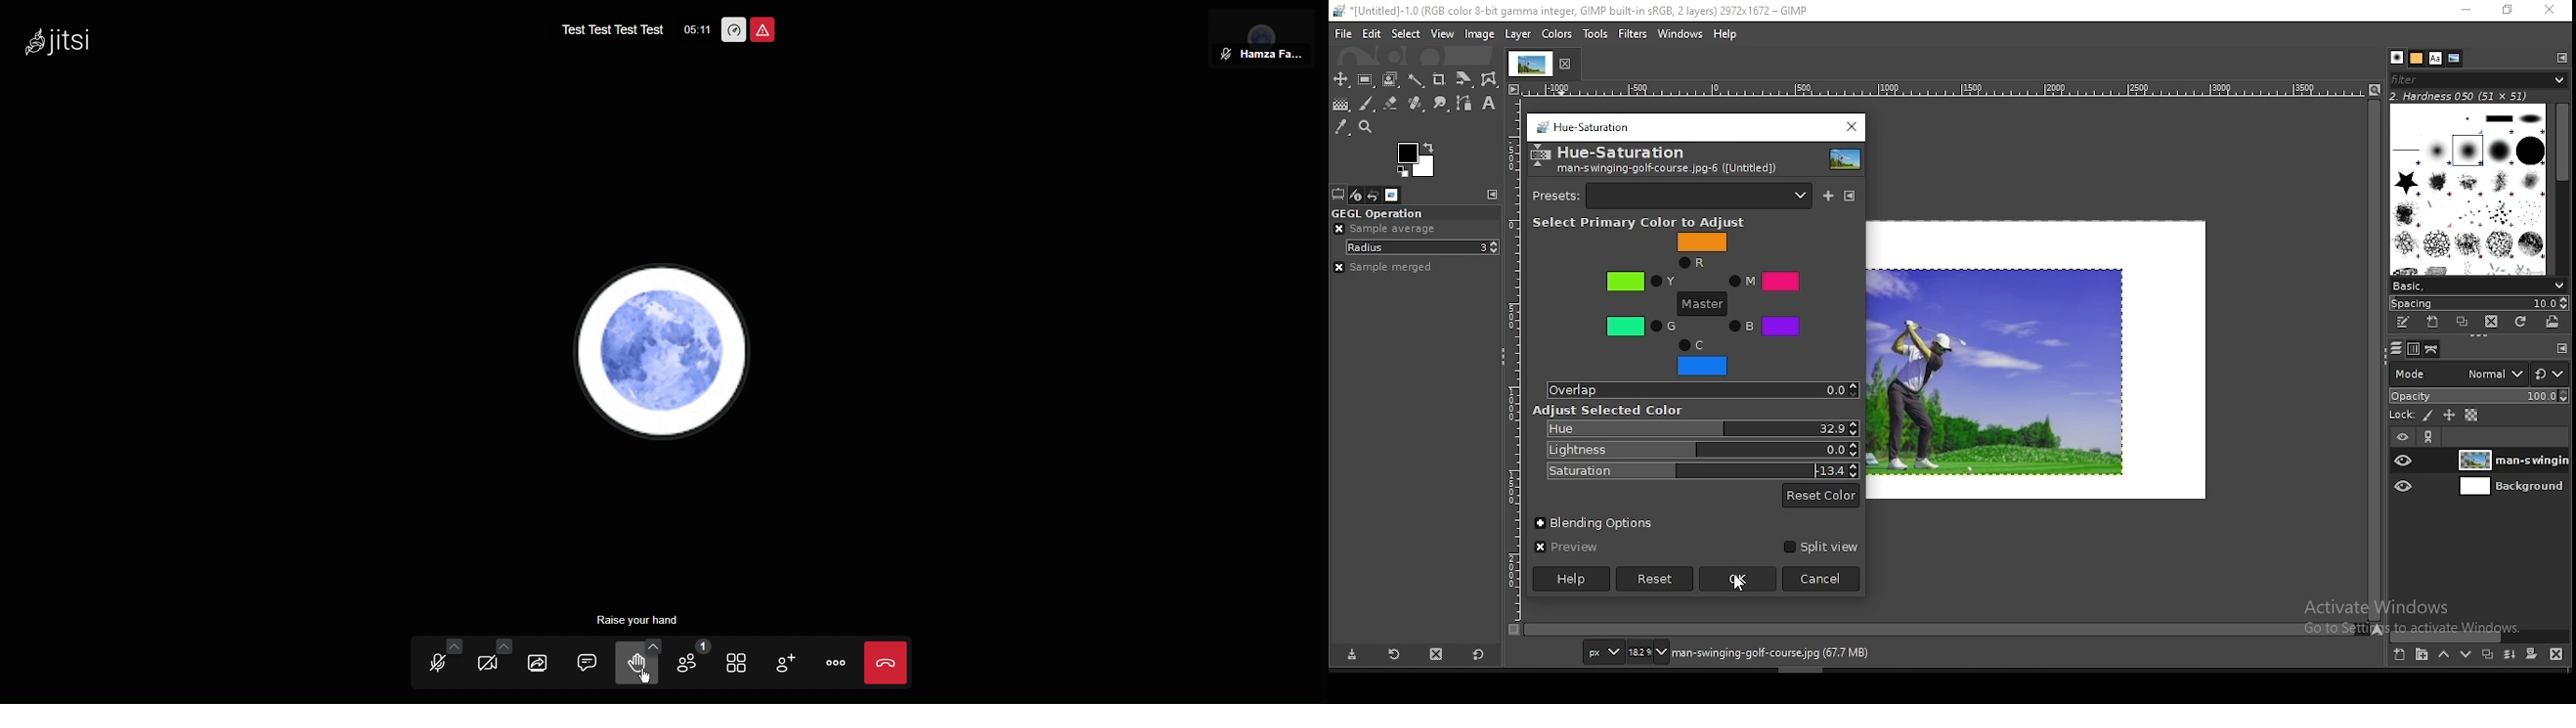 This screenshot has height=728, width=2576. Describe the element at coordinates (1258, 41) in the screenshot. I see `Member view` at that location.